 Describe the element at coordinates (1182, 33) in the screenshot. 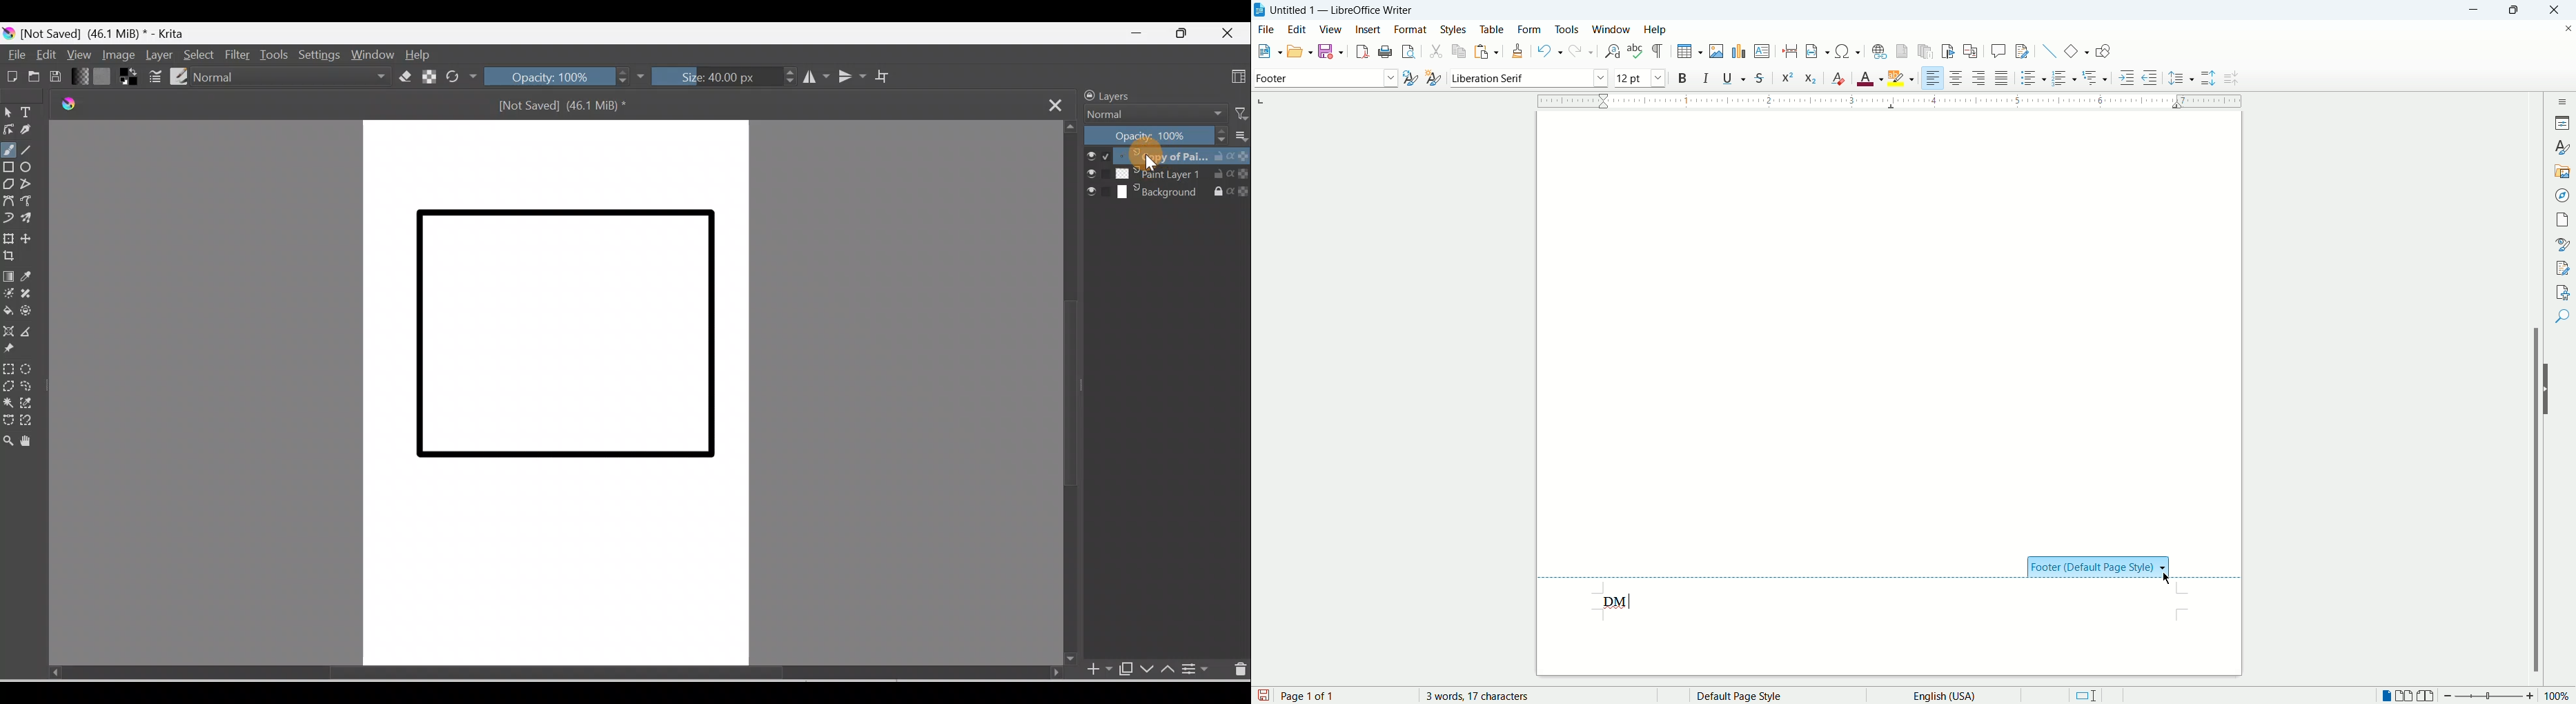

I see `Maximize` at that location.